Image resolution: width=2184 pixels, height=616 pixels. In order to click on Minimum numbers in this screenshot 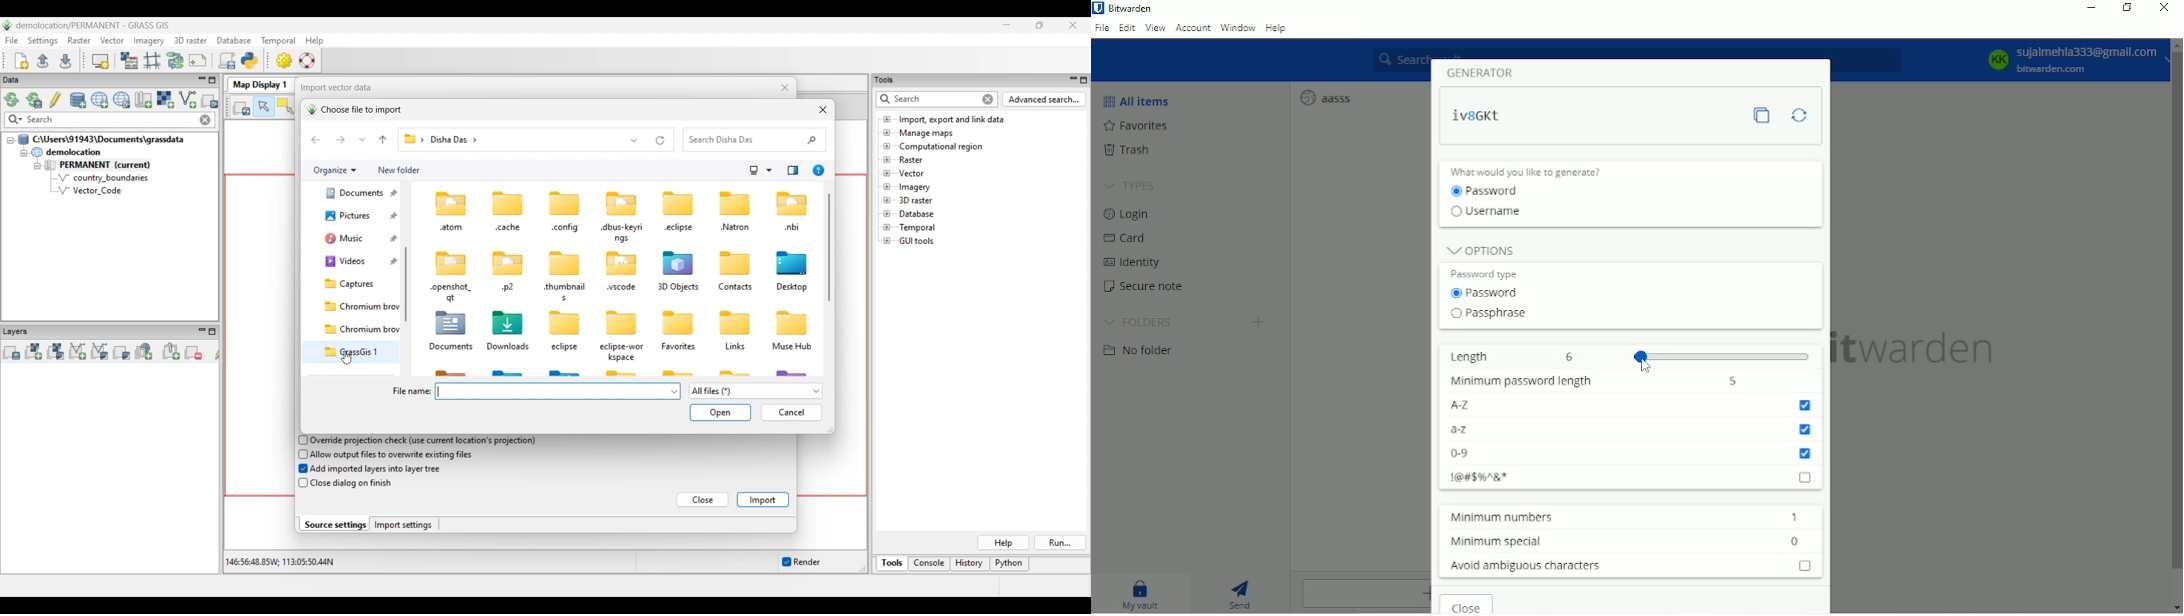, I will do `click(1497, 517)`.